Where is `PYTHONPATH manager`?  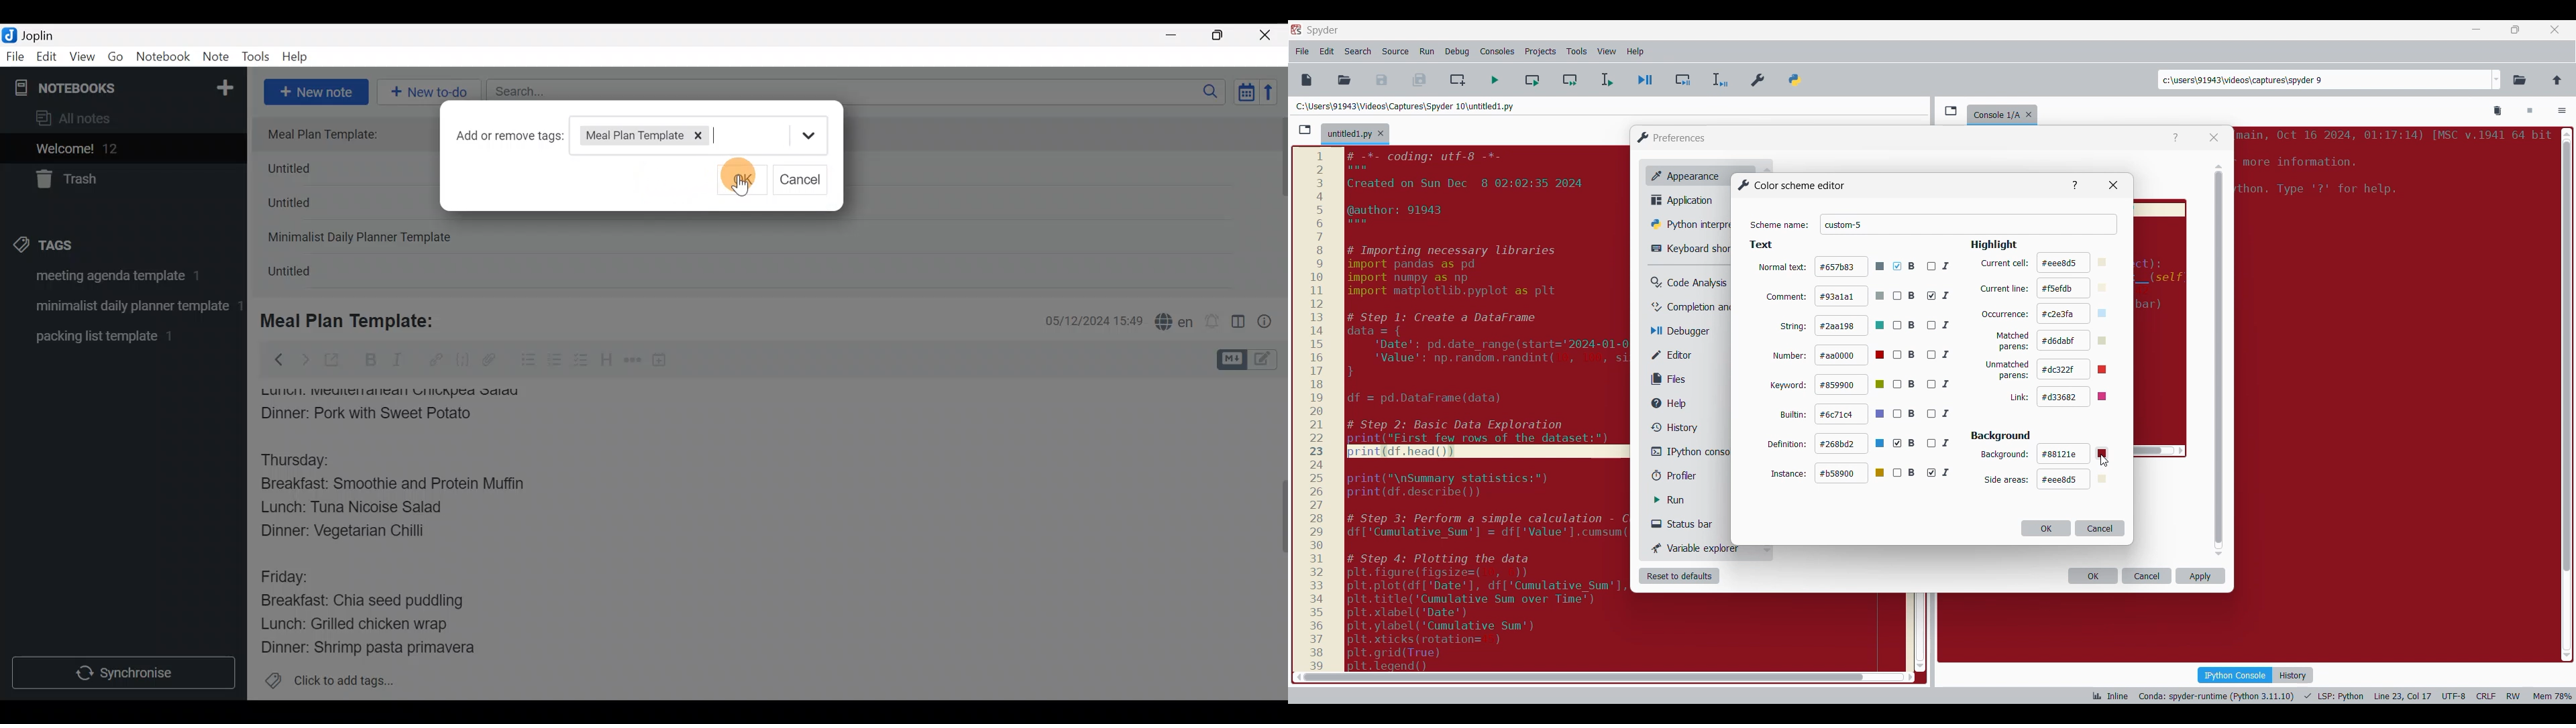
PYTHONPATH manager is located at coordinates (1797, 77).